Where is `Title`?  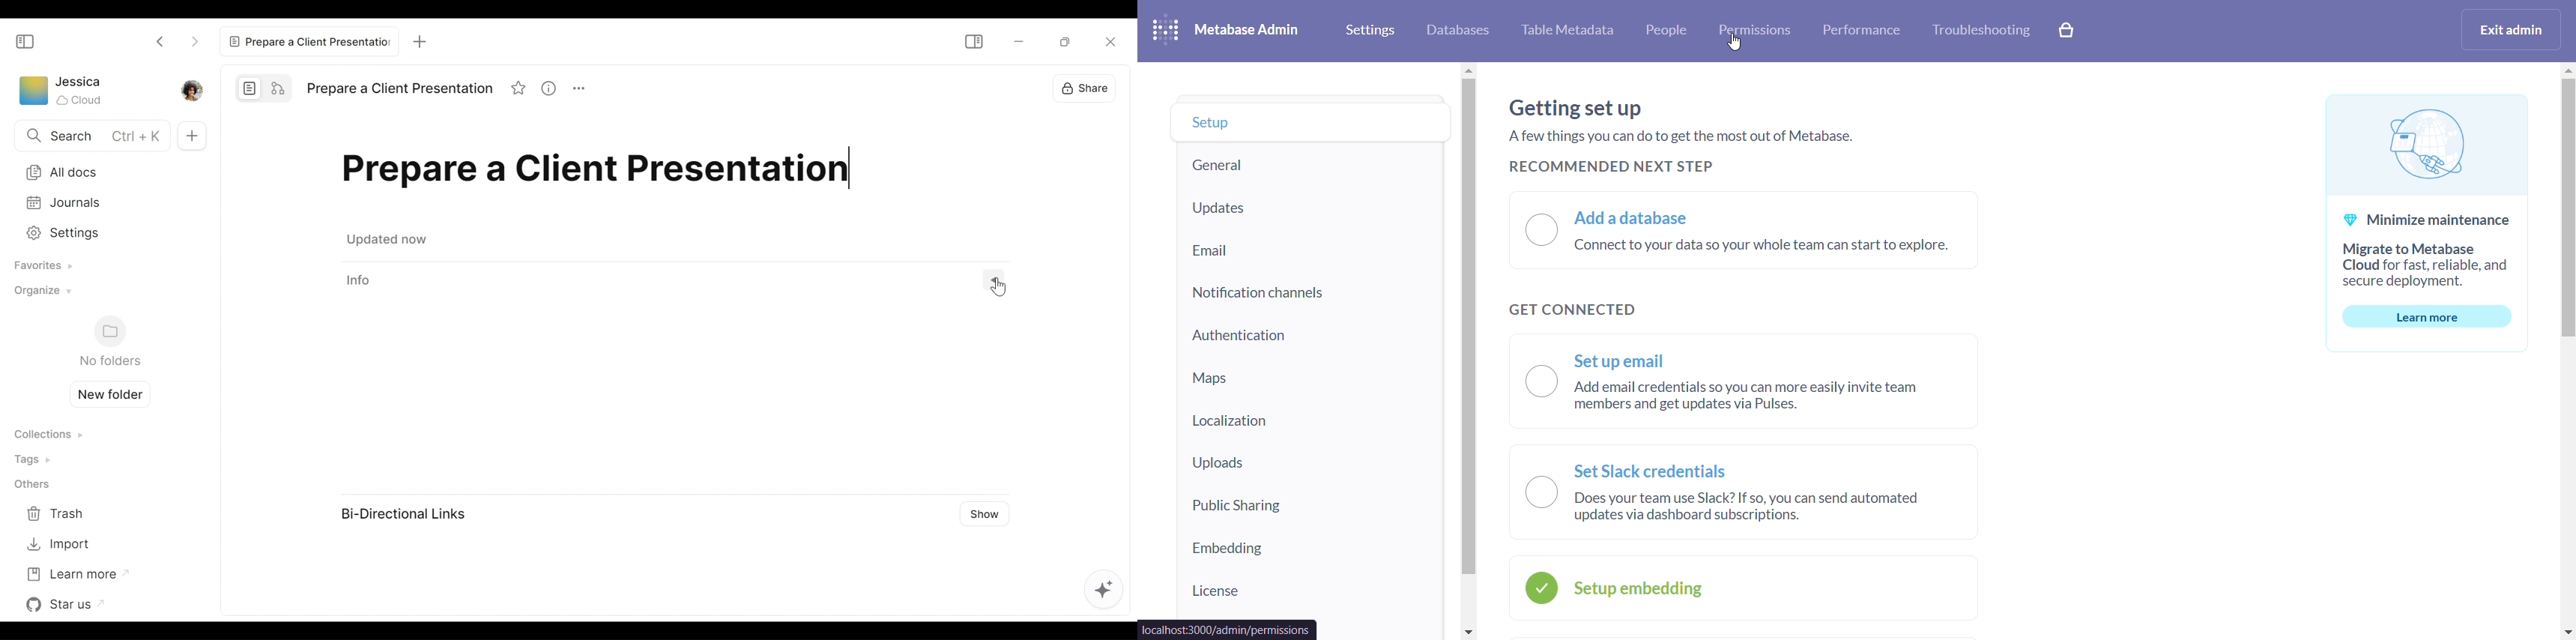
Title is located at coordinates (399, 89).